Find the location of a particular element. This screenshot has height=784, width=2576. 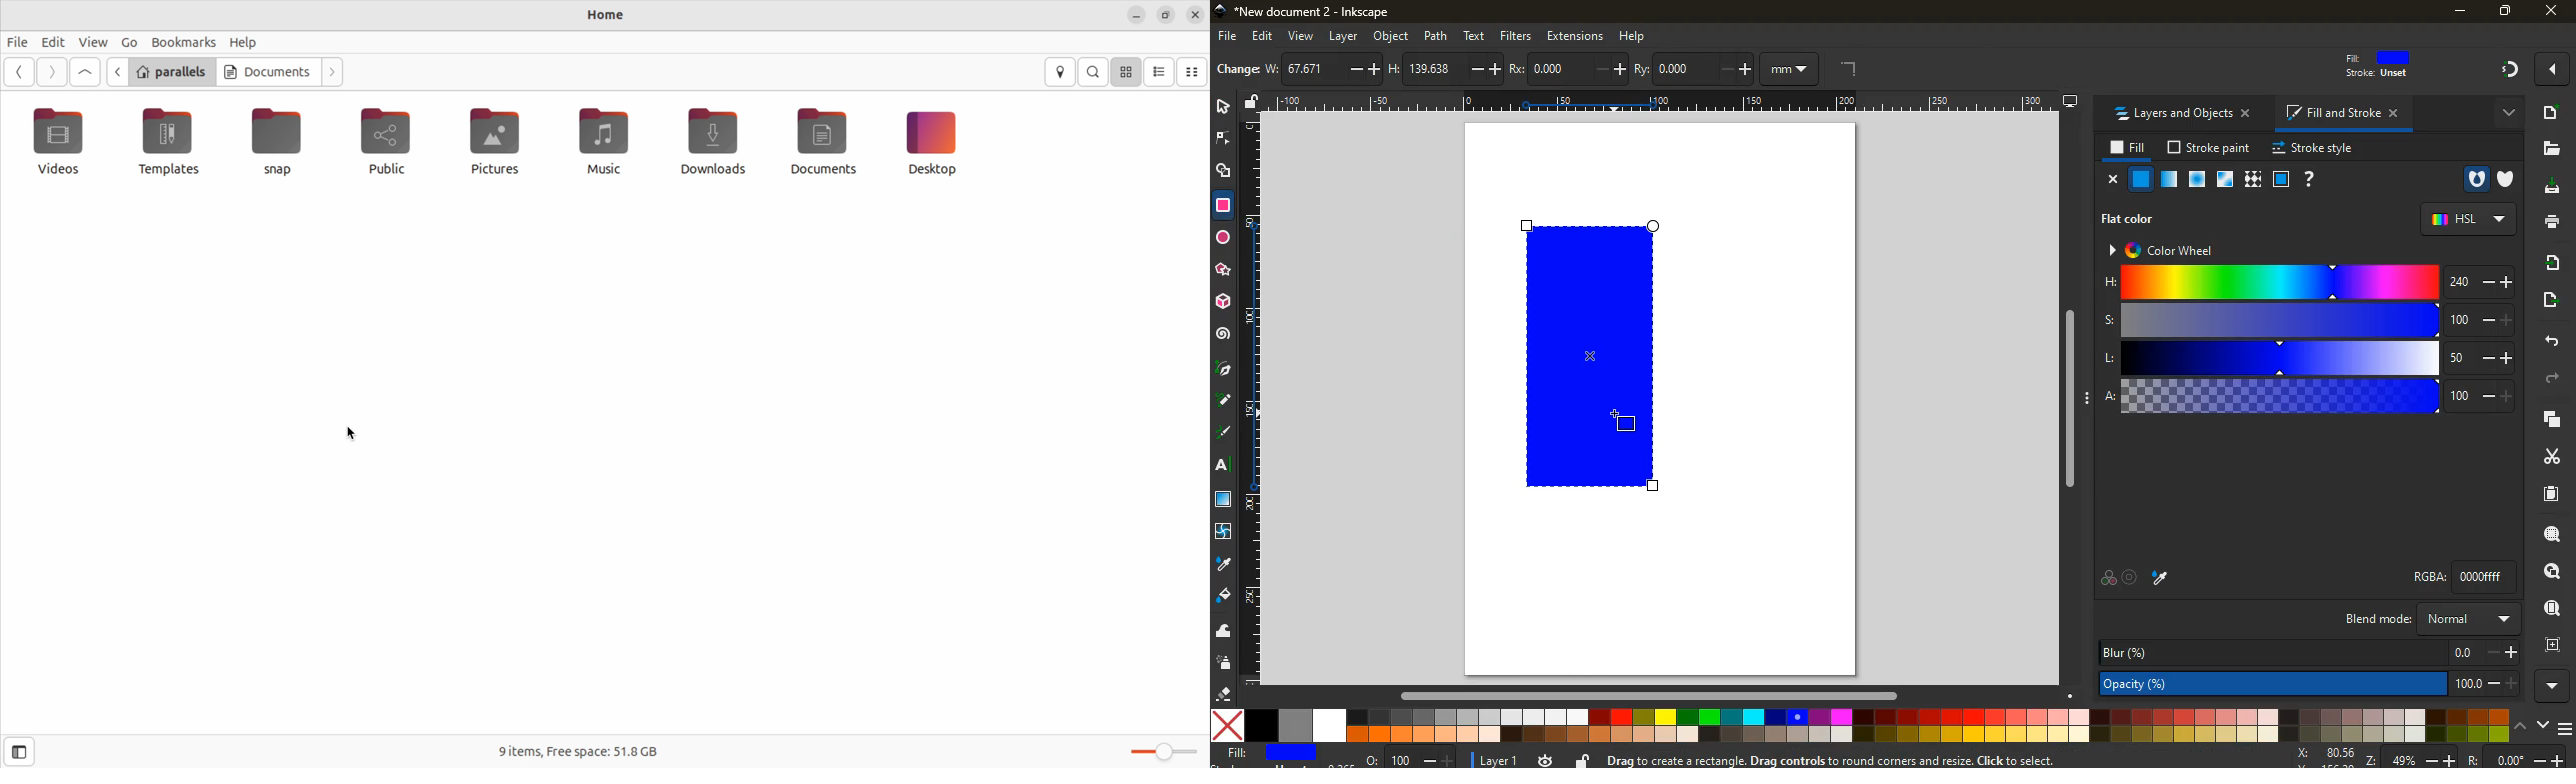

normal is located at coordinates (2140, 179).